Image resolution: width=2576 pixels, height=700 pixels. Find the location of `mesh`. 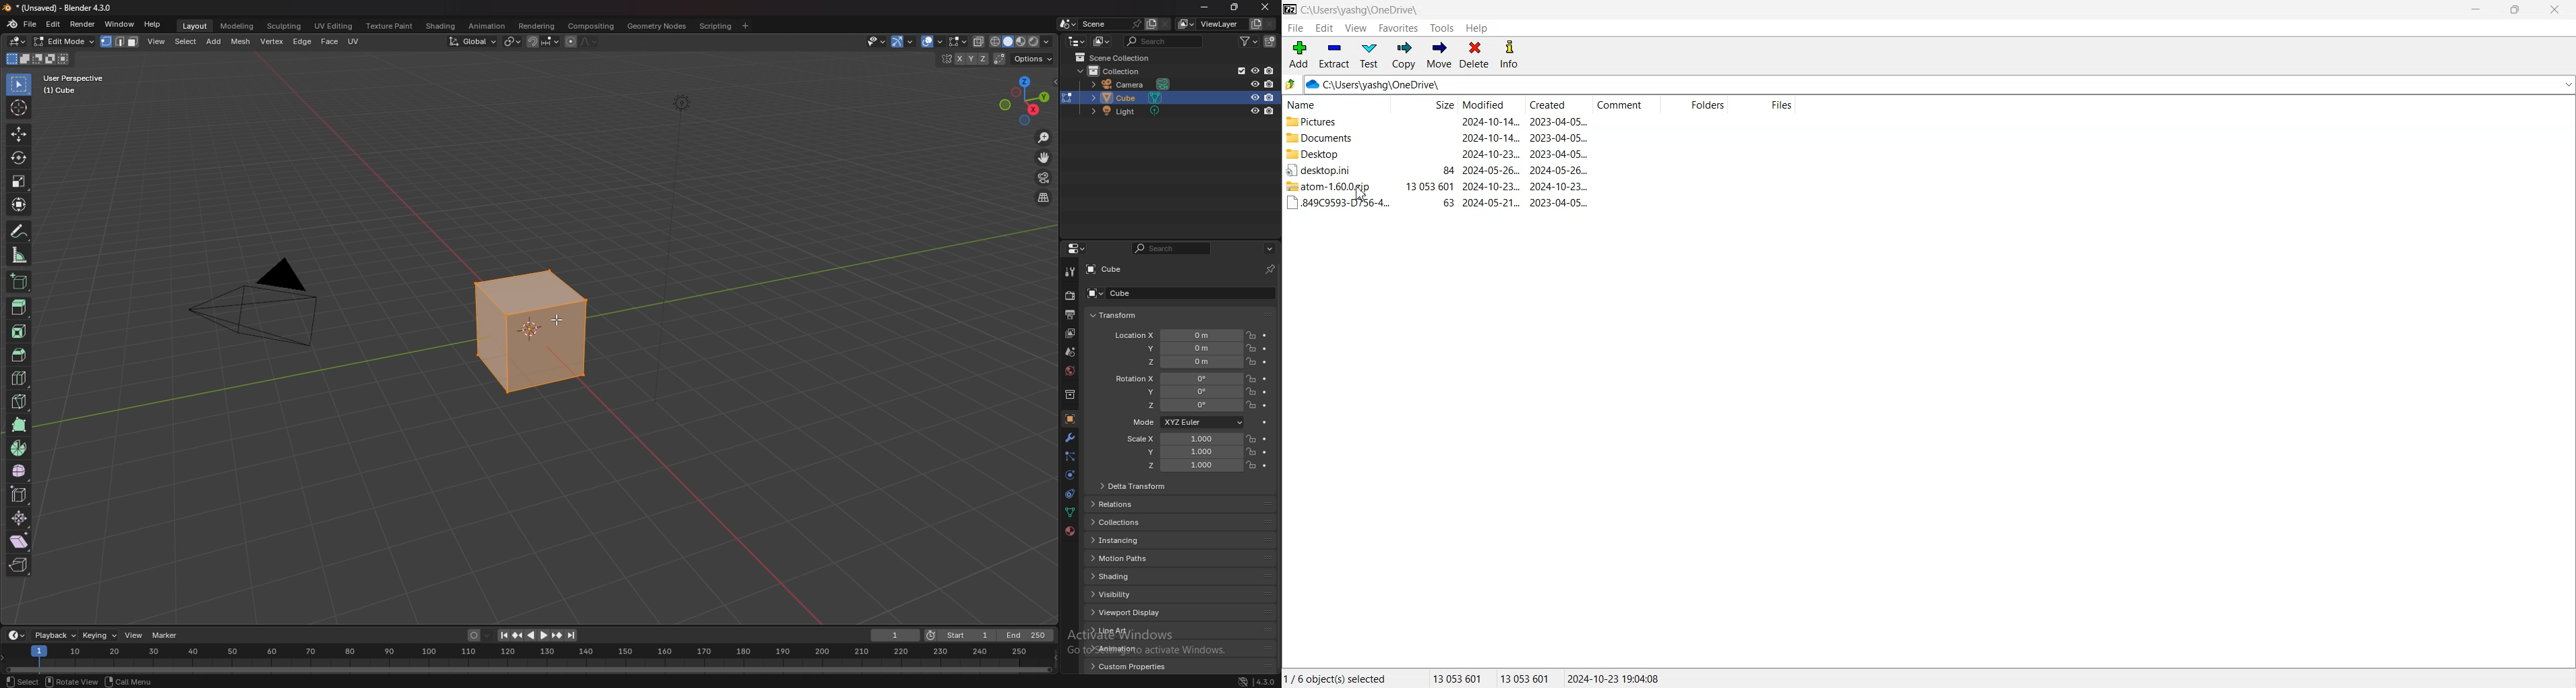

mesh is located at coordinates (240, 41).